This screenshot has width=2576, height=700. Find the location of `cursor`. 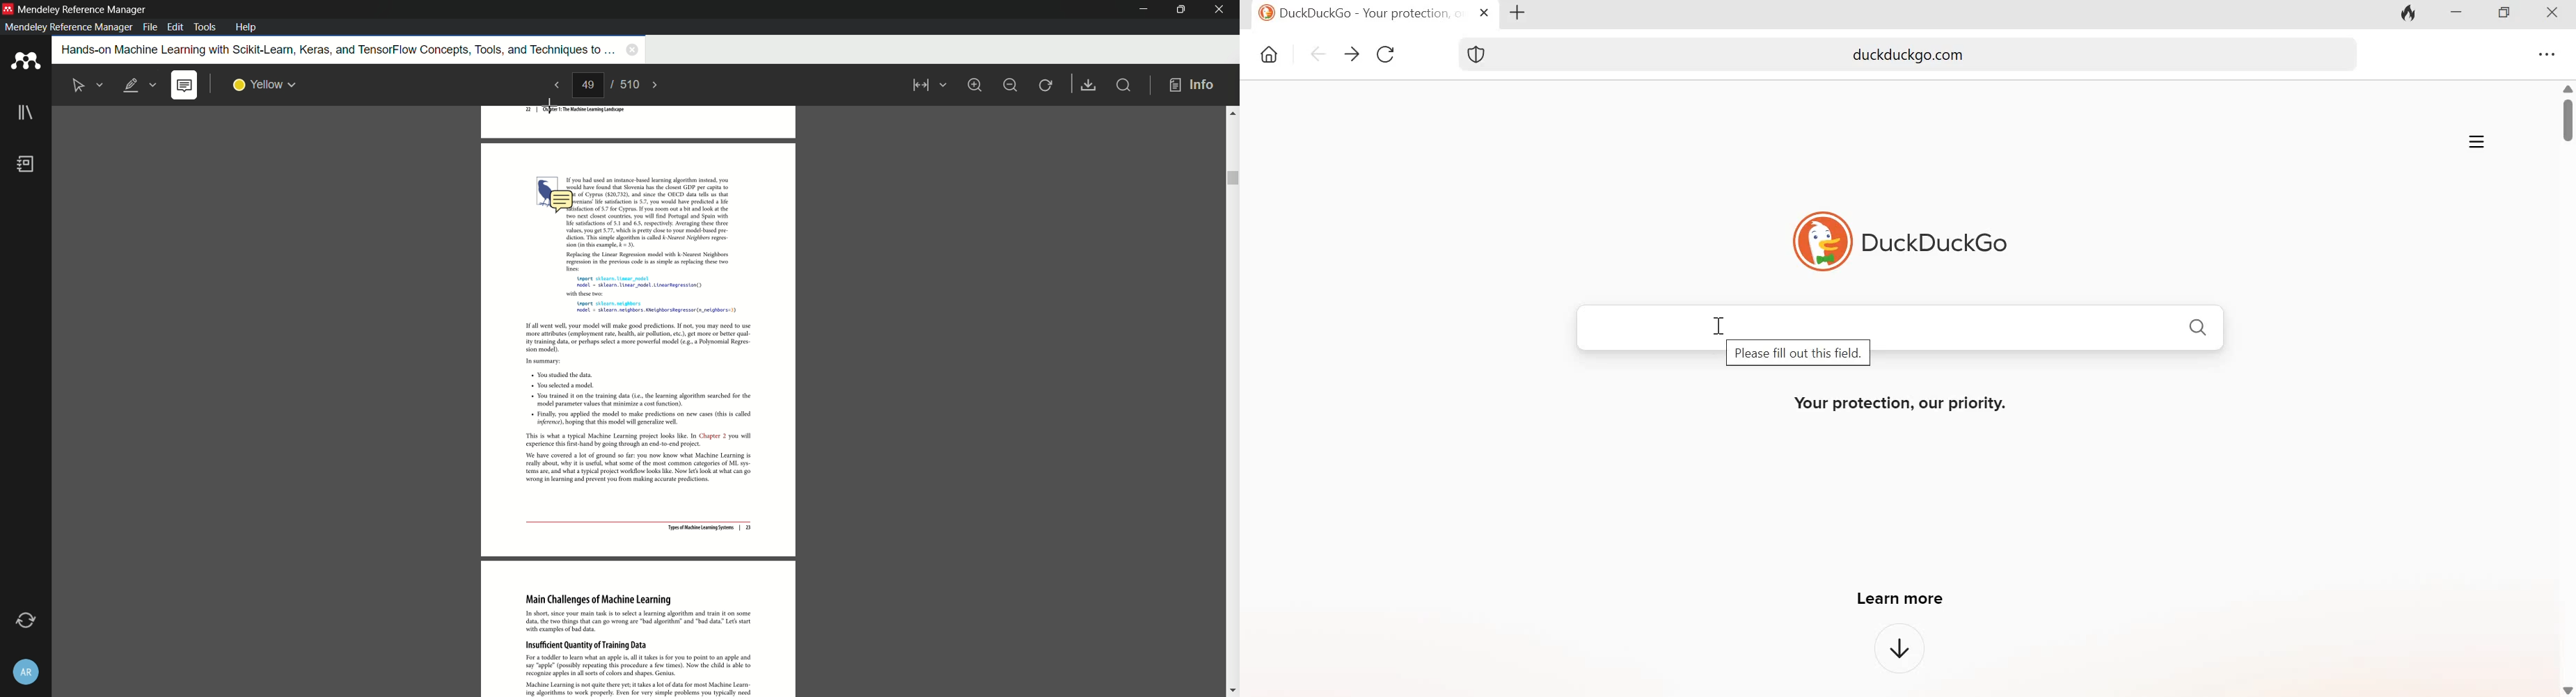

cursor is located at coordinates (550, 104).